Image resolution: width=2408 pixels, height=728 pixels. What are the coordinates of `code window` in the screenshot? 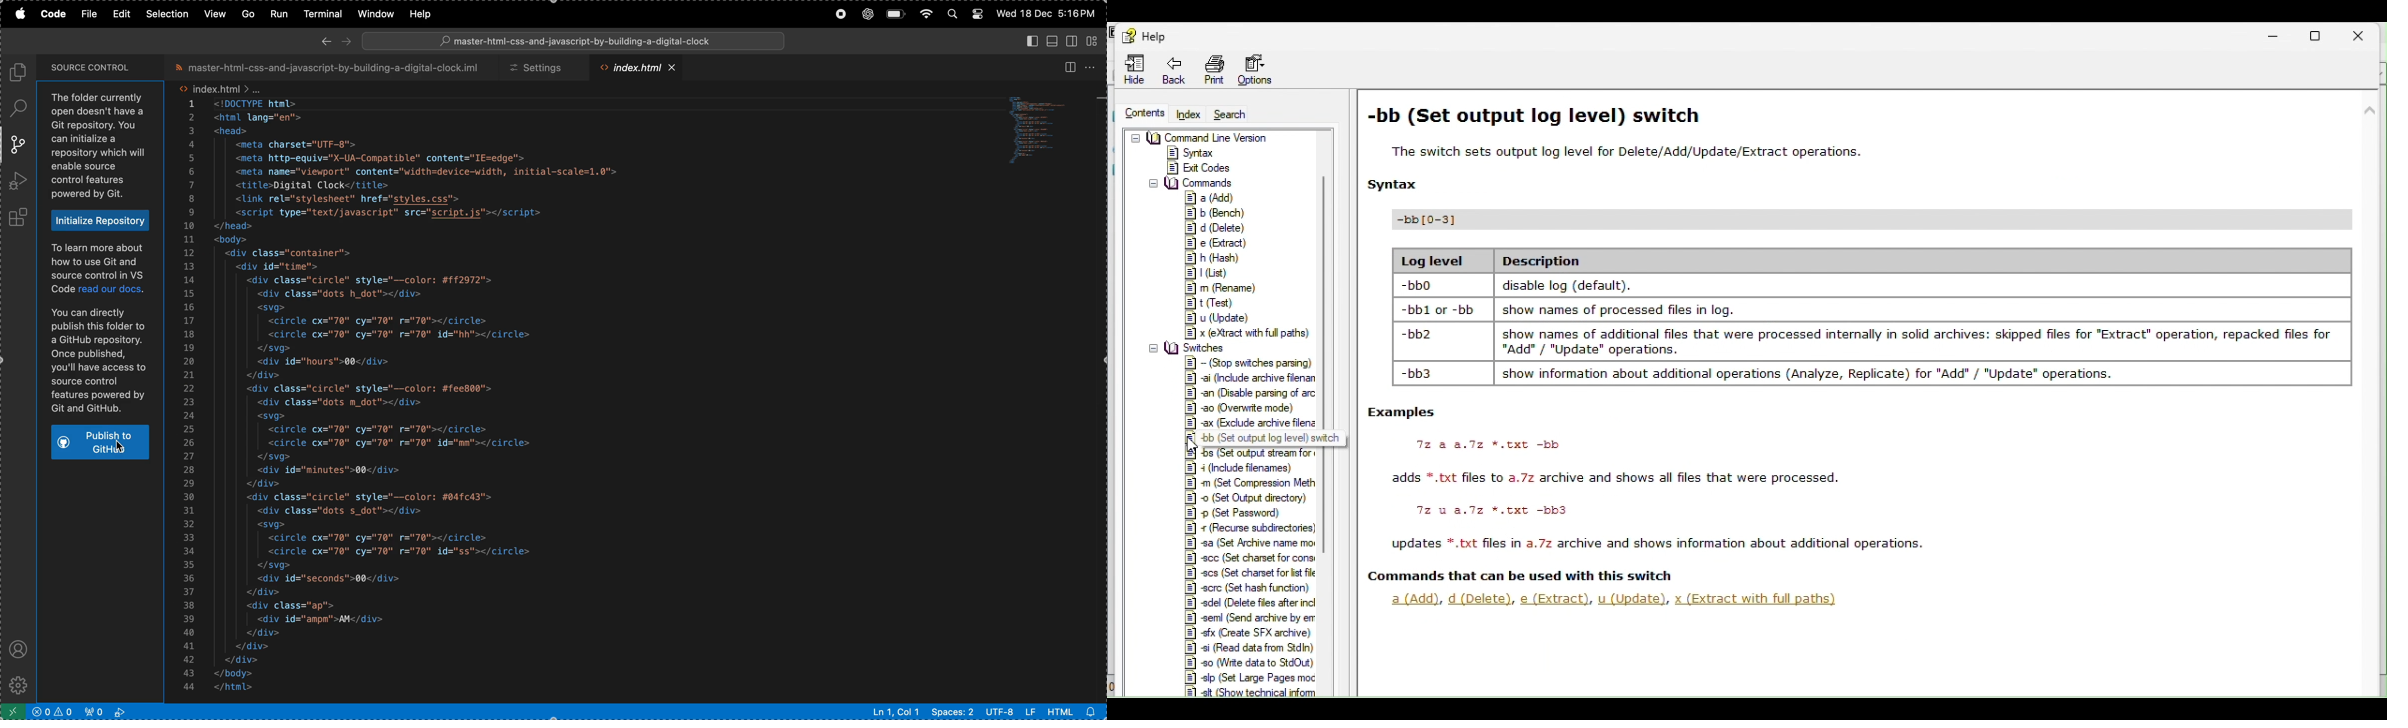 It's located at (1042, 128).